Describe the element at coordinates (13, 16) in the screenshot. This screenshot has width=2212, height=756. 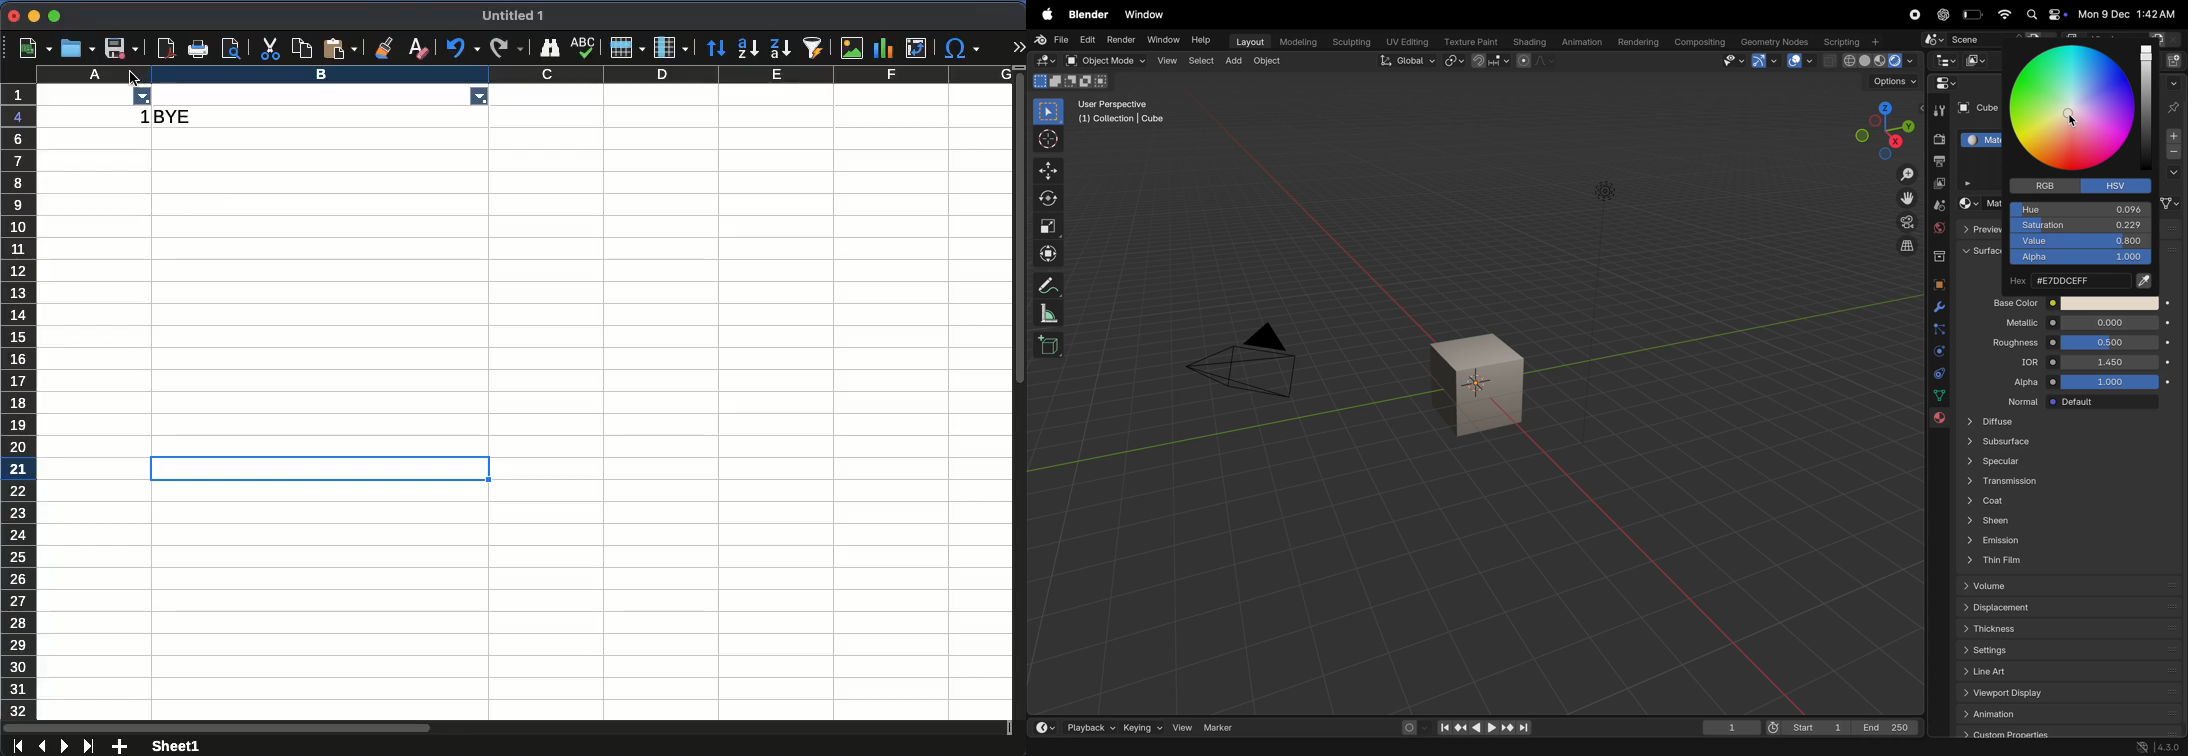
I see `close` at that location.